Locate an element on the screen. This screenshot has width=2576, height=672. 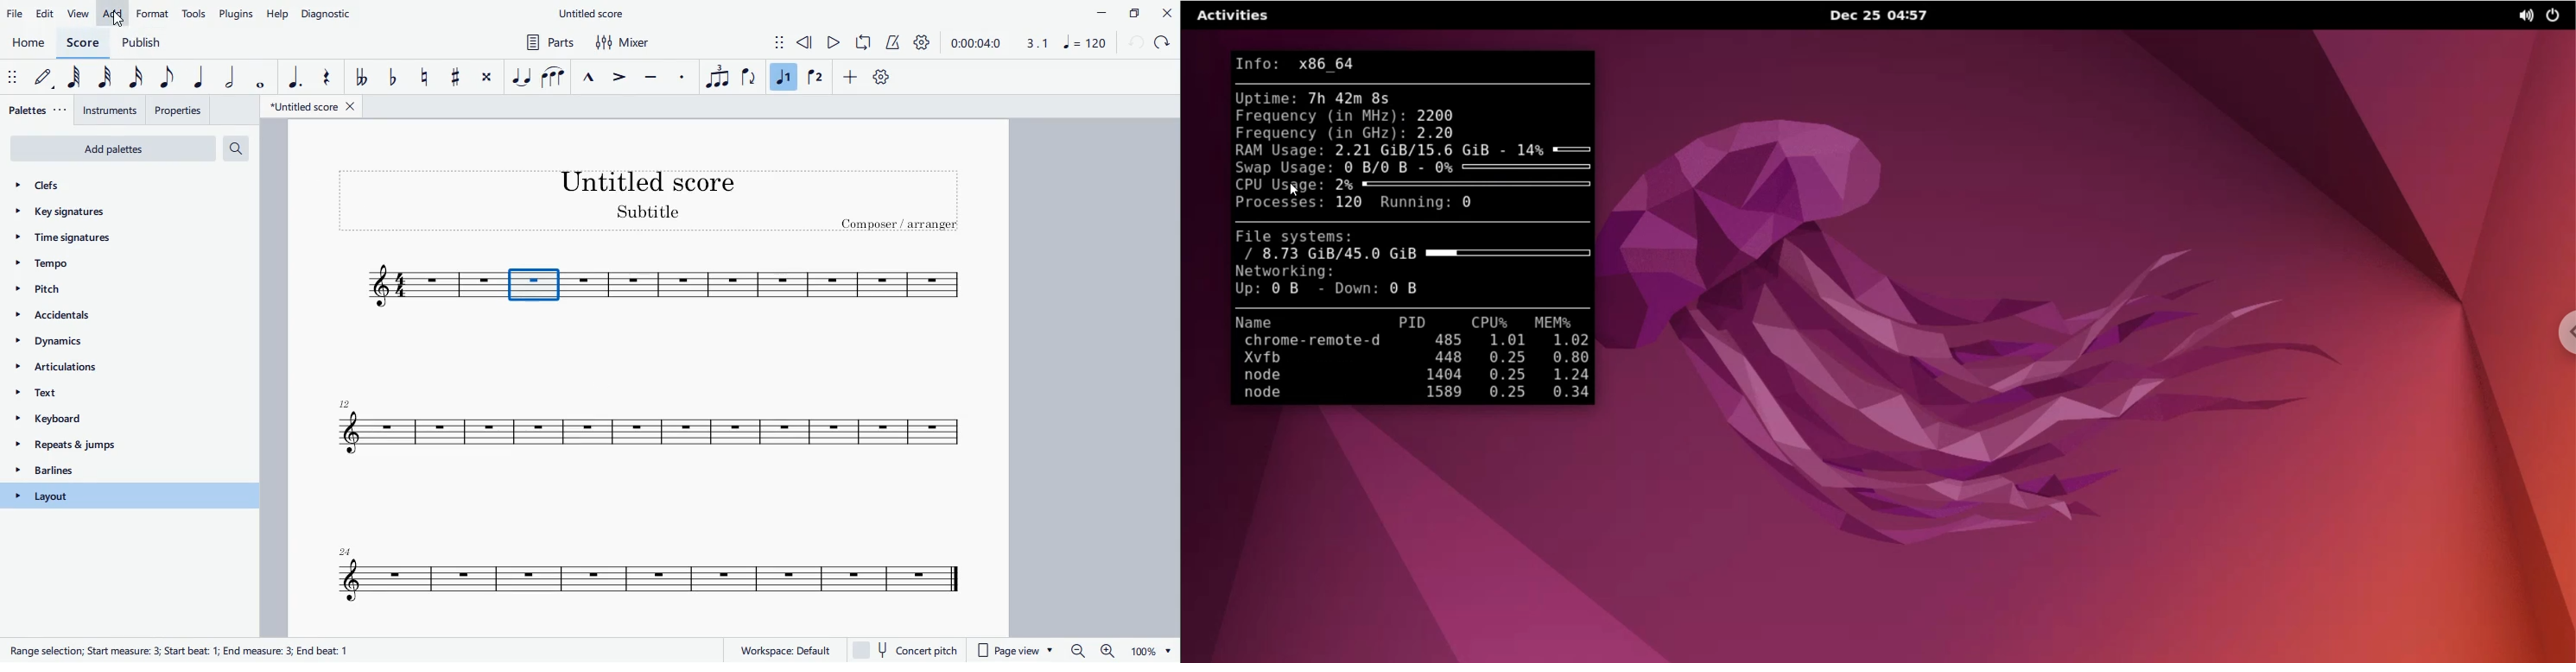
help is located at coordinates (279, 13).